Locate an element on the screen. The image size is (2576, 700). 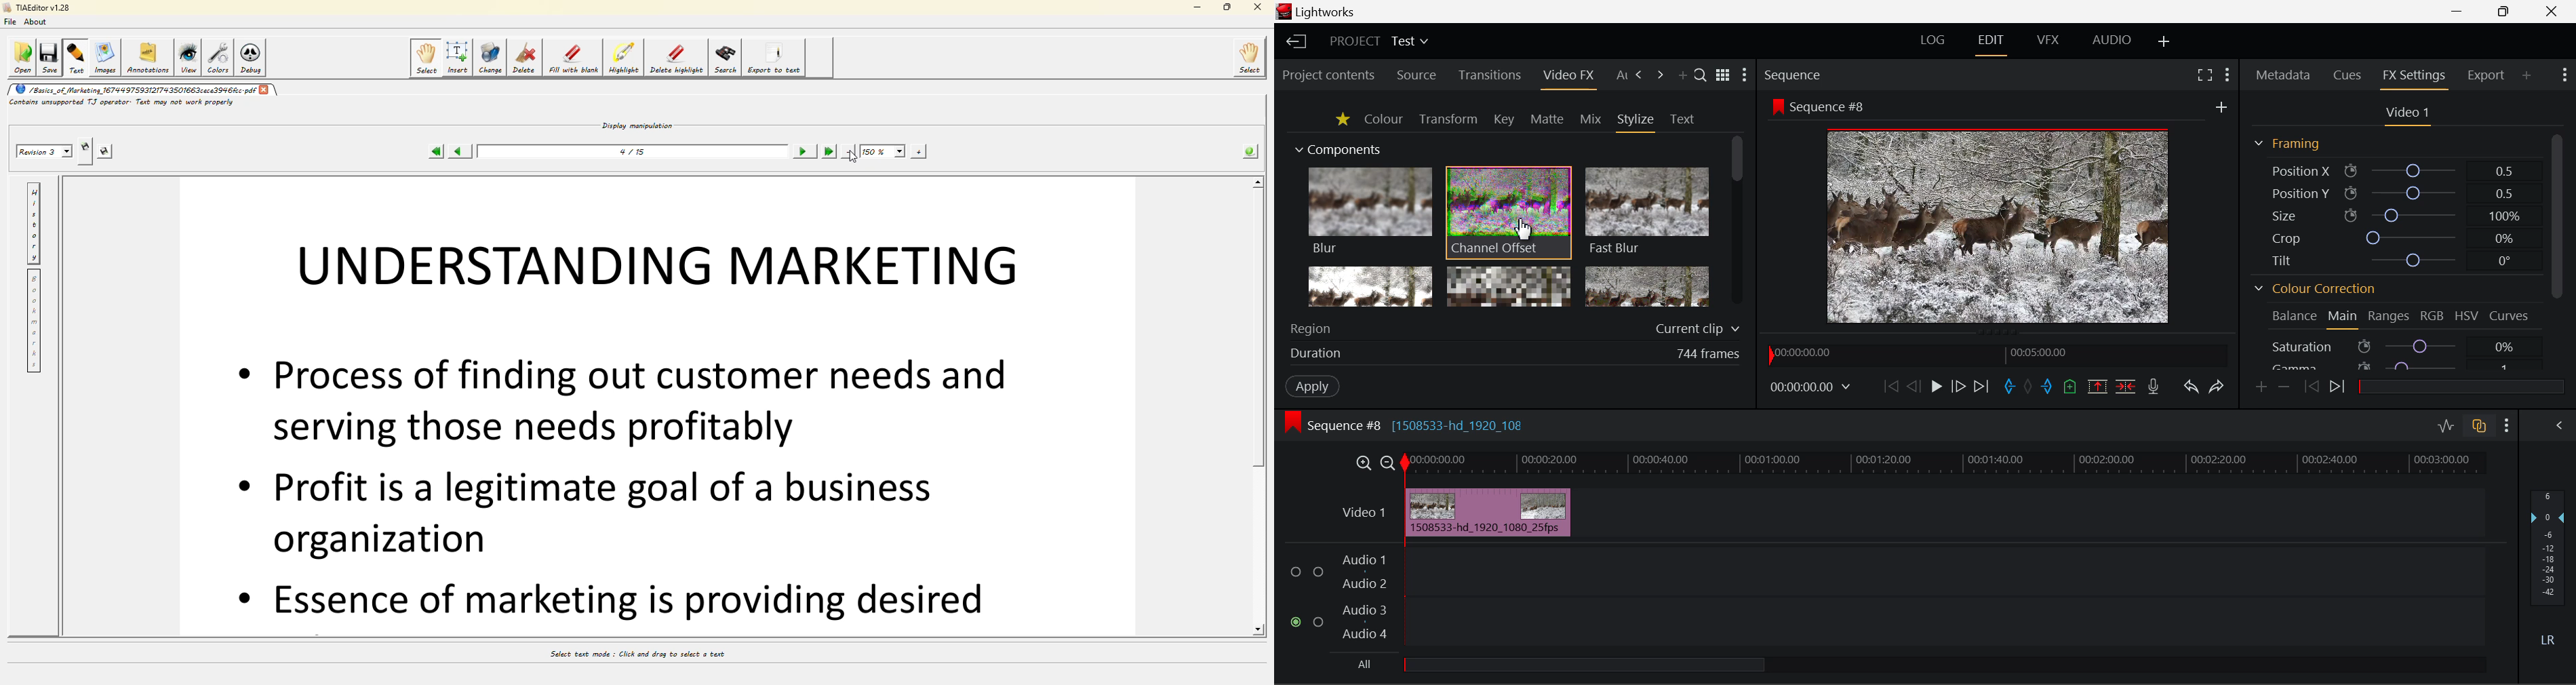
change is located at coordinates (490, 59).